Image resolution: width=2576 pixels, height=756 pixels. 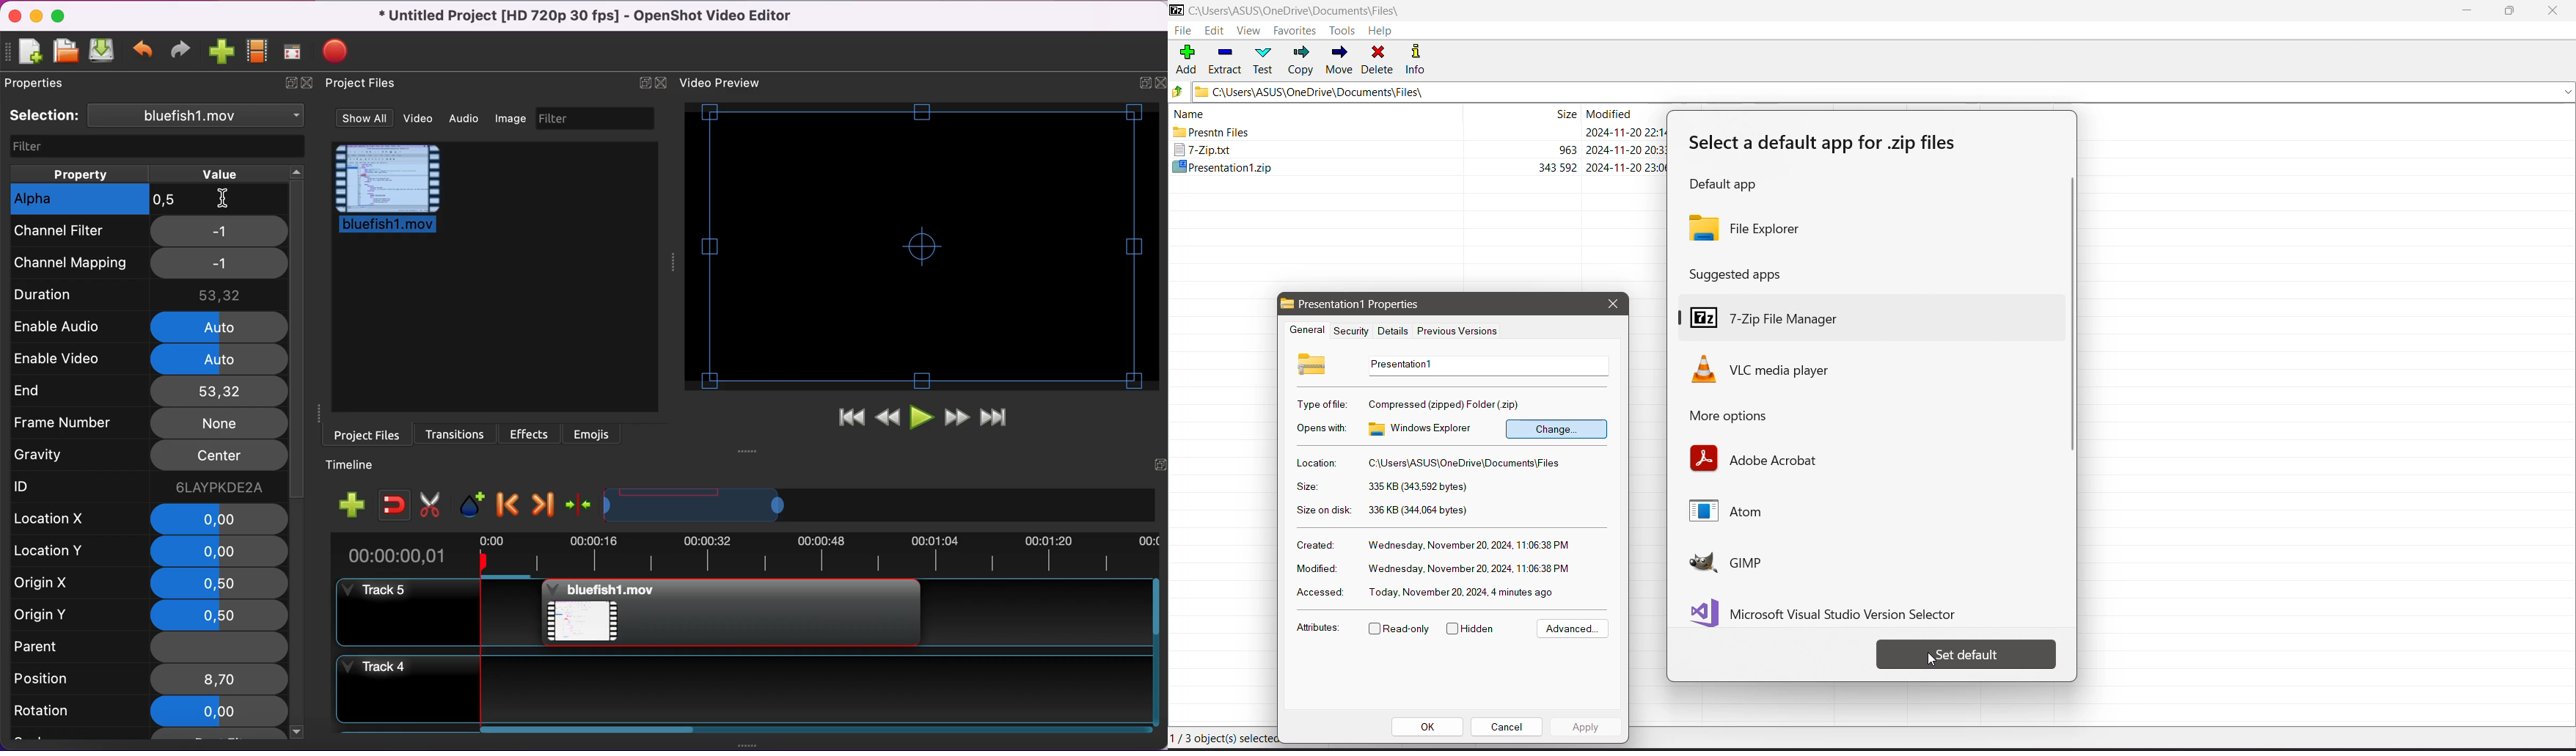 I want to click on center, so click(x=217, y=457).